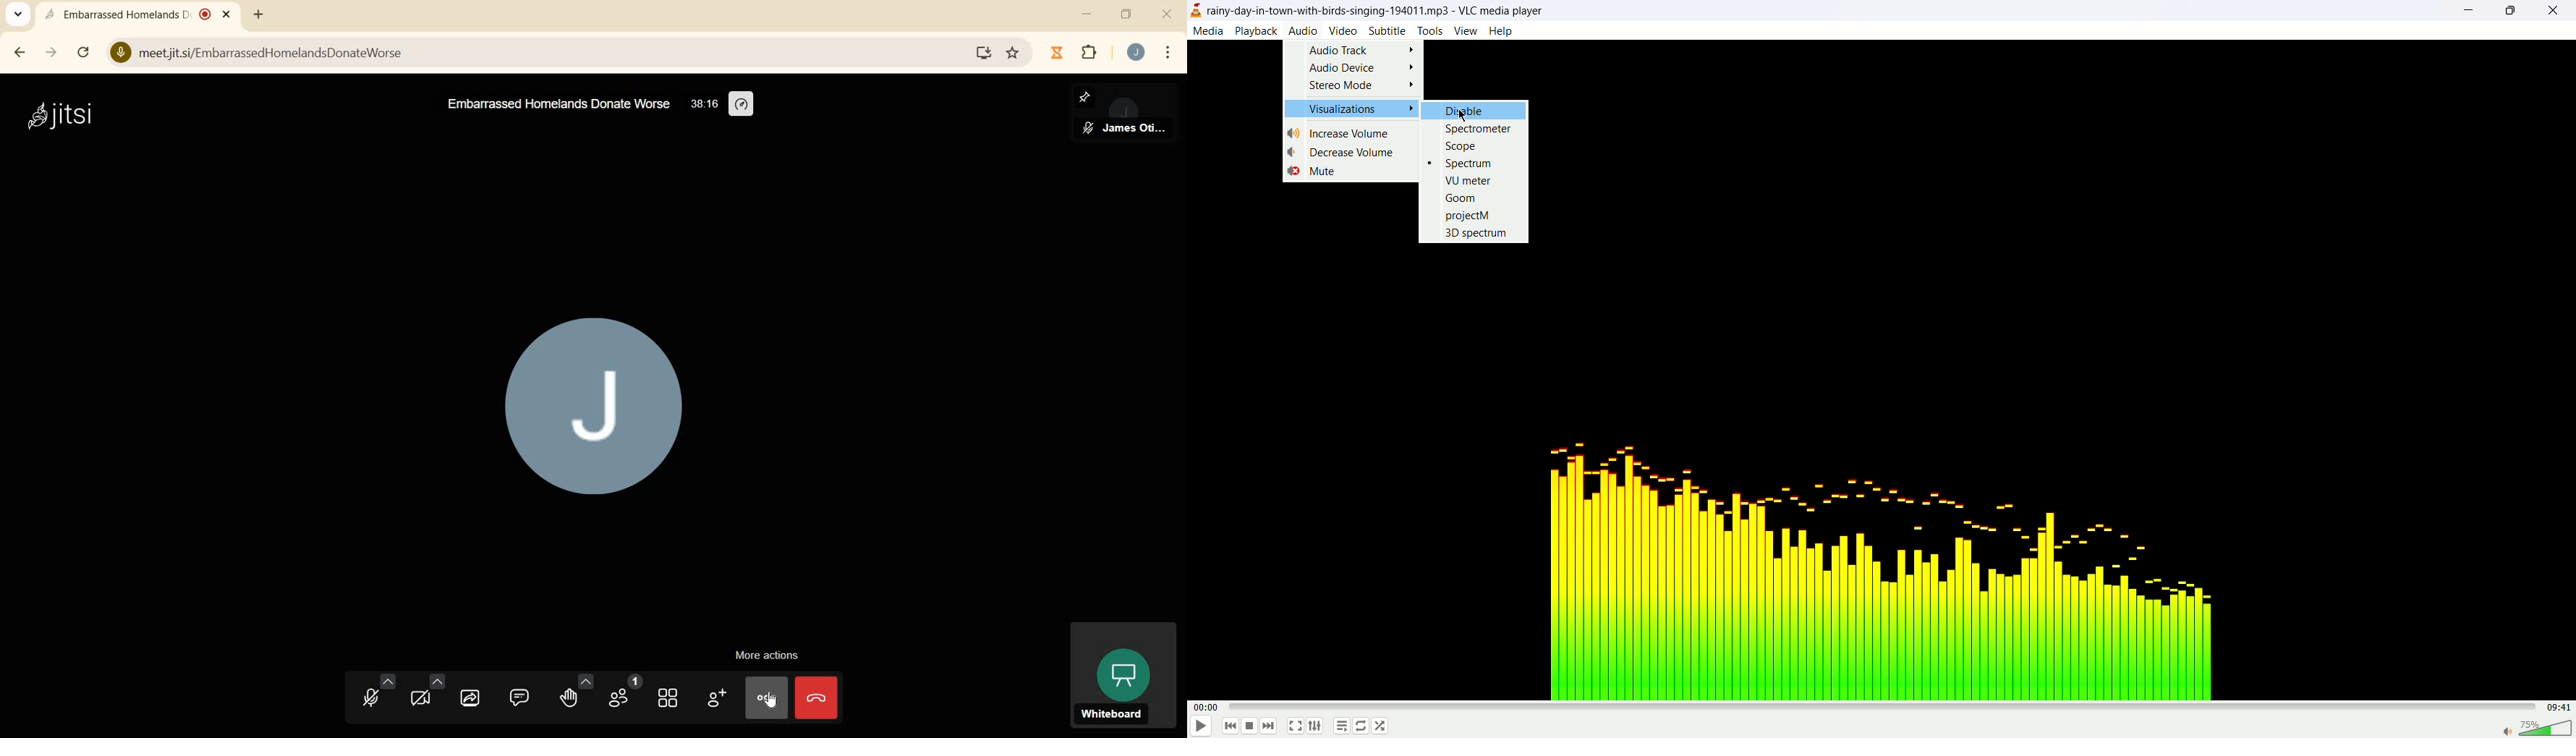 Image resolution: width=2576 pixels, height=756 pixels. I want to click on rainy-day-in-town-with-birds-singing-194011.mp3 - VLC media player, so click(1385, 9).